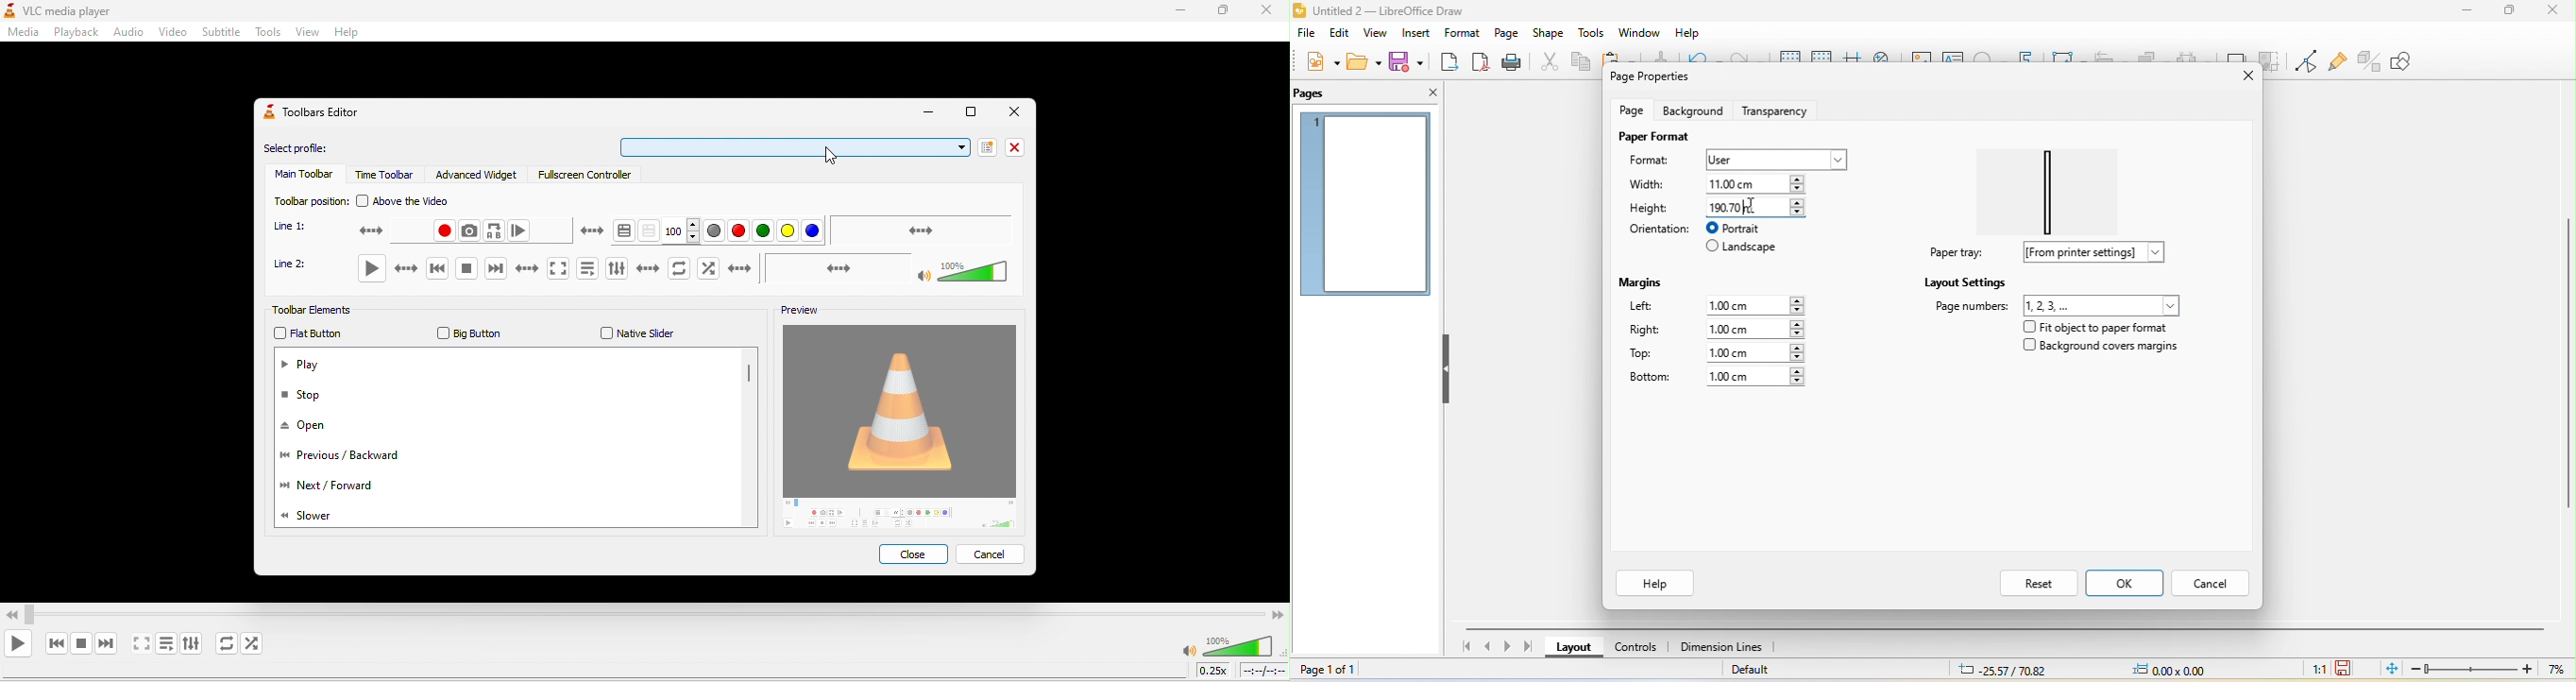  What do you see at coordinates (266, 33) in the screenshot?
I see `tools` at bounding box center [266, 33].